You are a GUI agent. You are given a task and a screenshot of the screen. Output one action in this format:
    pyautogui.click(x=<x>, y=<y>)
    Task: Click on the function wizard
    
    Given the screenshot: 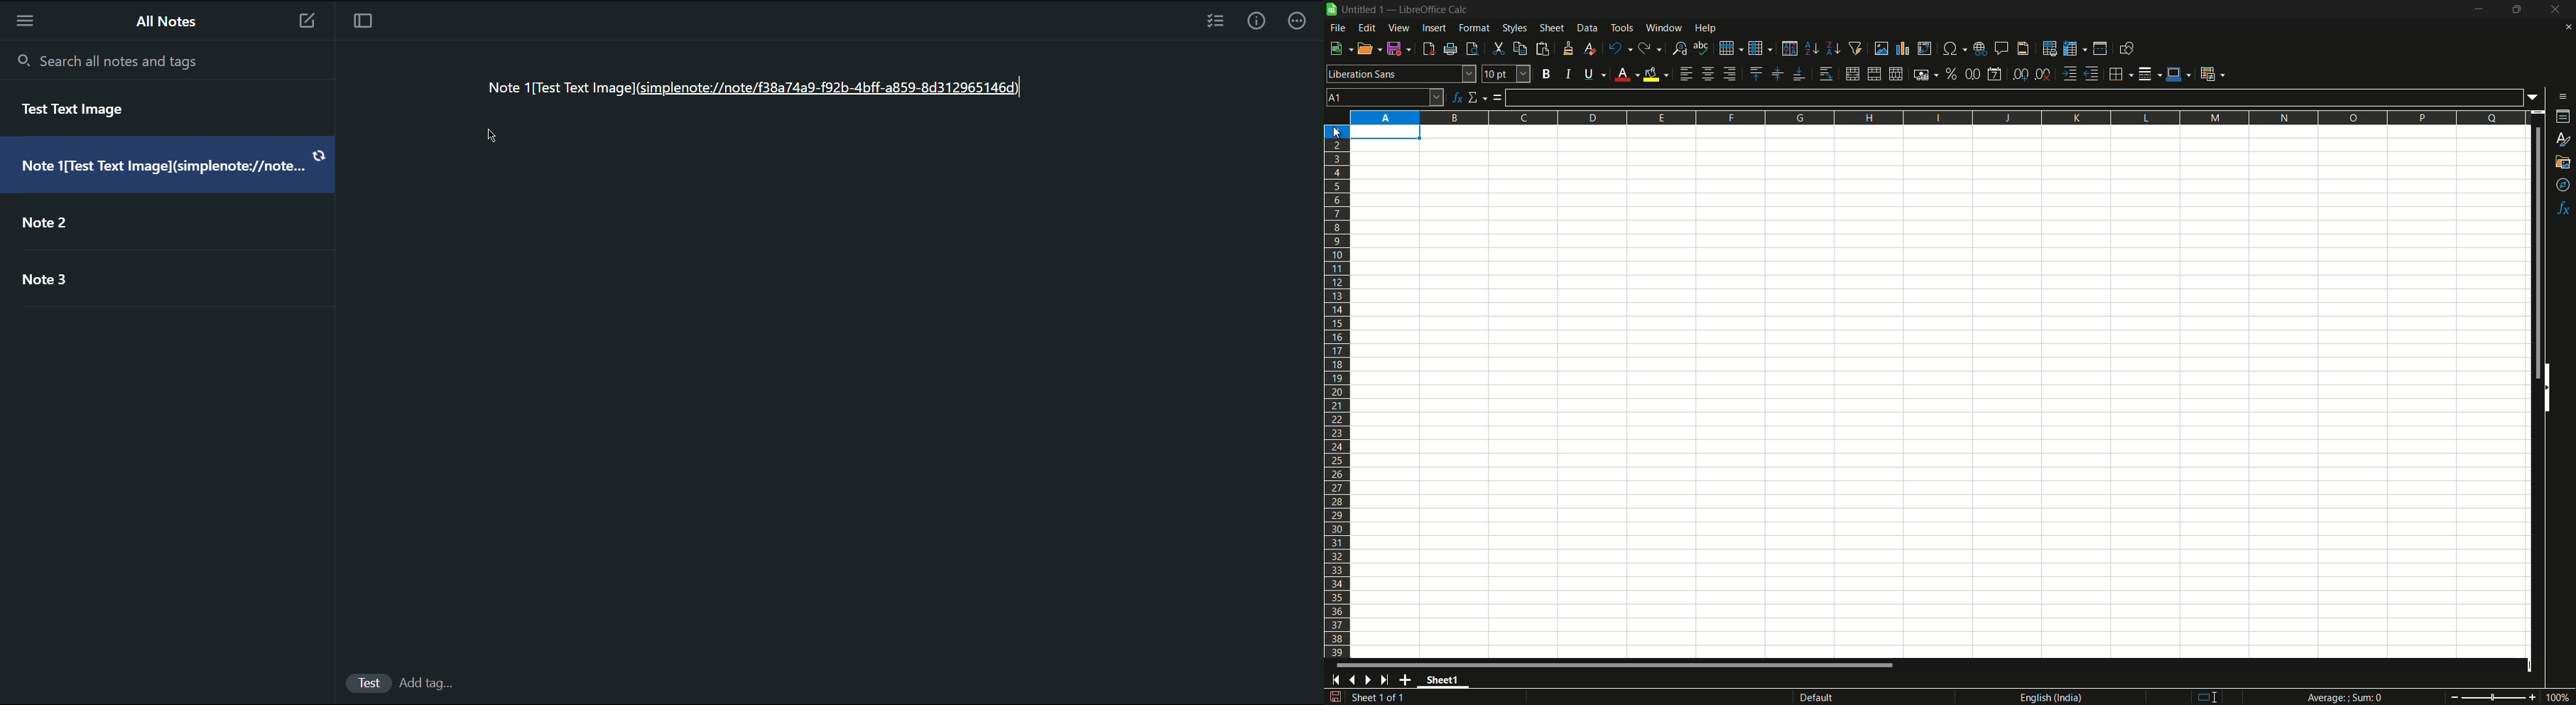 What is the action you would take?
    pyautogui.click(x=1457, y=97)
    